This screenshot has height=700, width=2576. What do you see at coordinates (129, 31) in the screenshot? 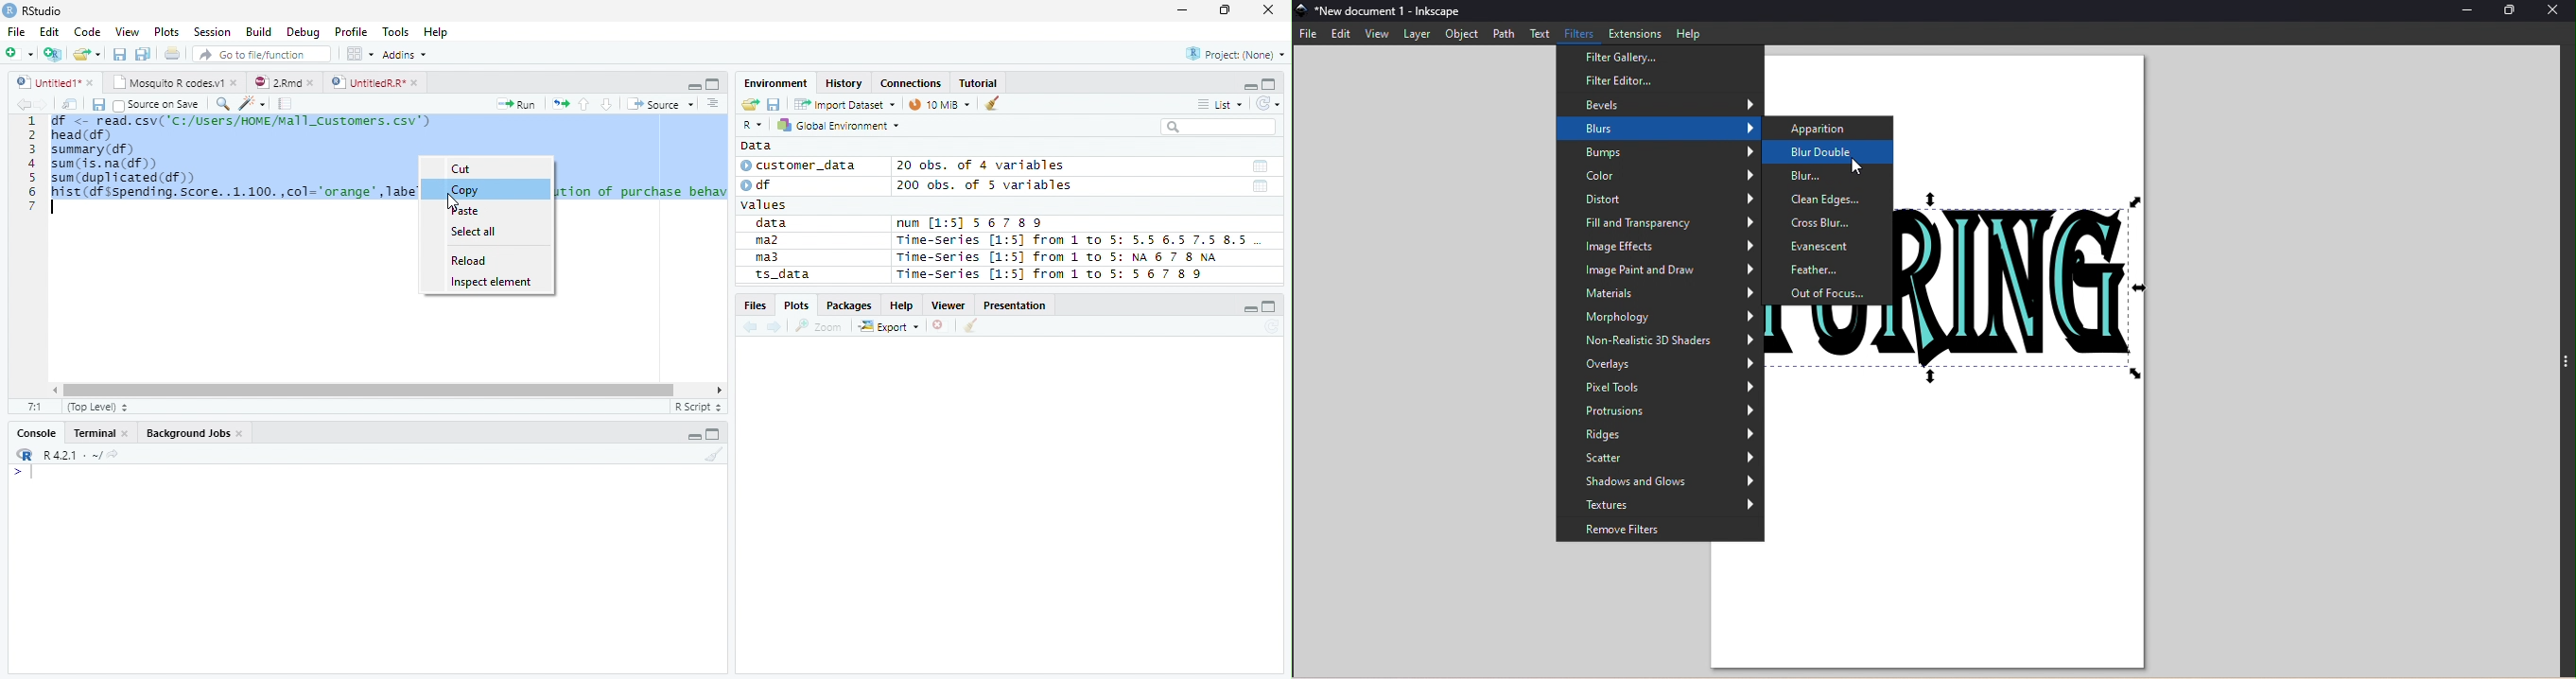
I see `View` at bounding box center [129, 31].